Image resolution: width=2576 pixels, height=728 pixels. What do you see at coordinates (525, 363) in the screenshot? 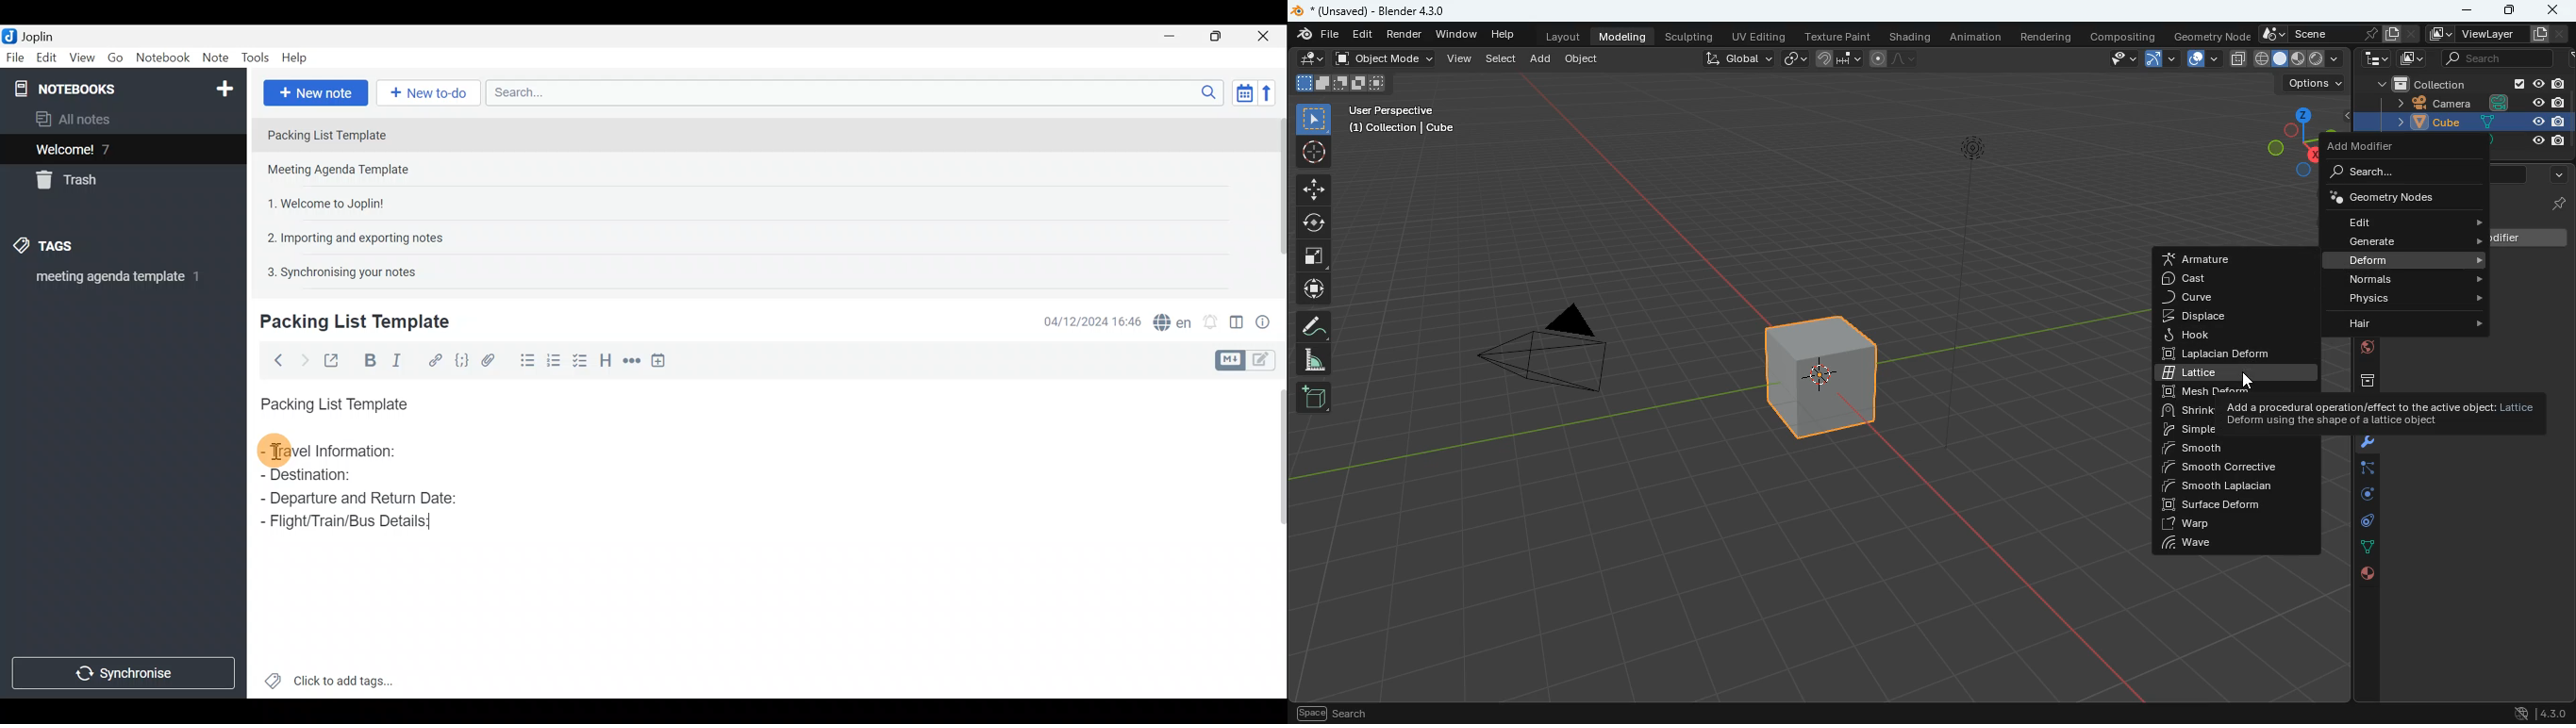
I see `Bulleted list` at bounding box center [525, 363].